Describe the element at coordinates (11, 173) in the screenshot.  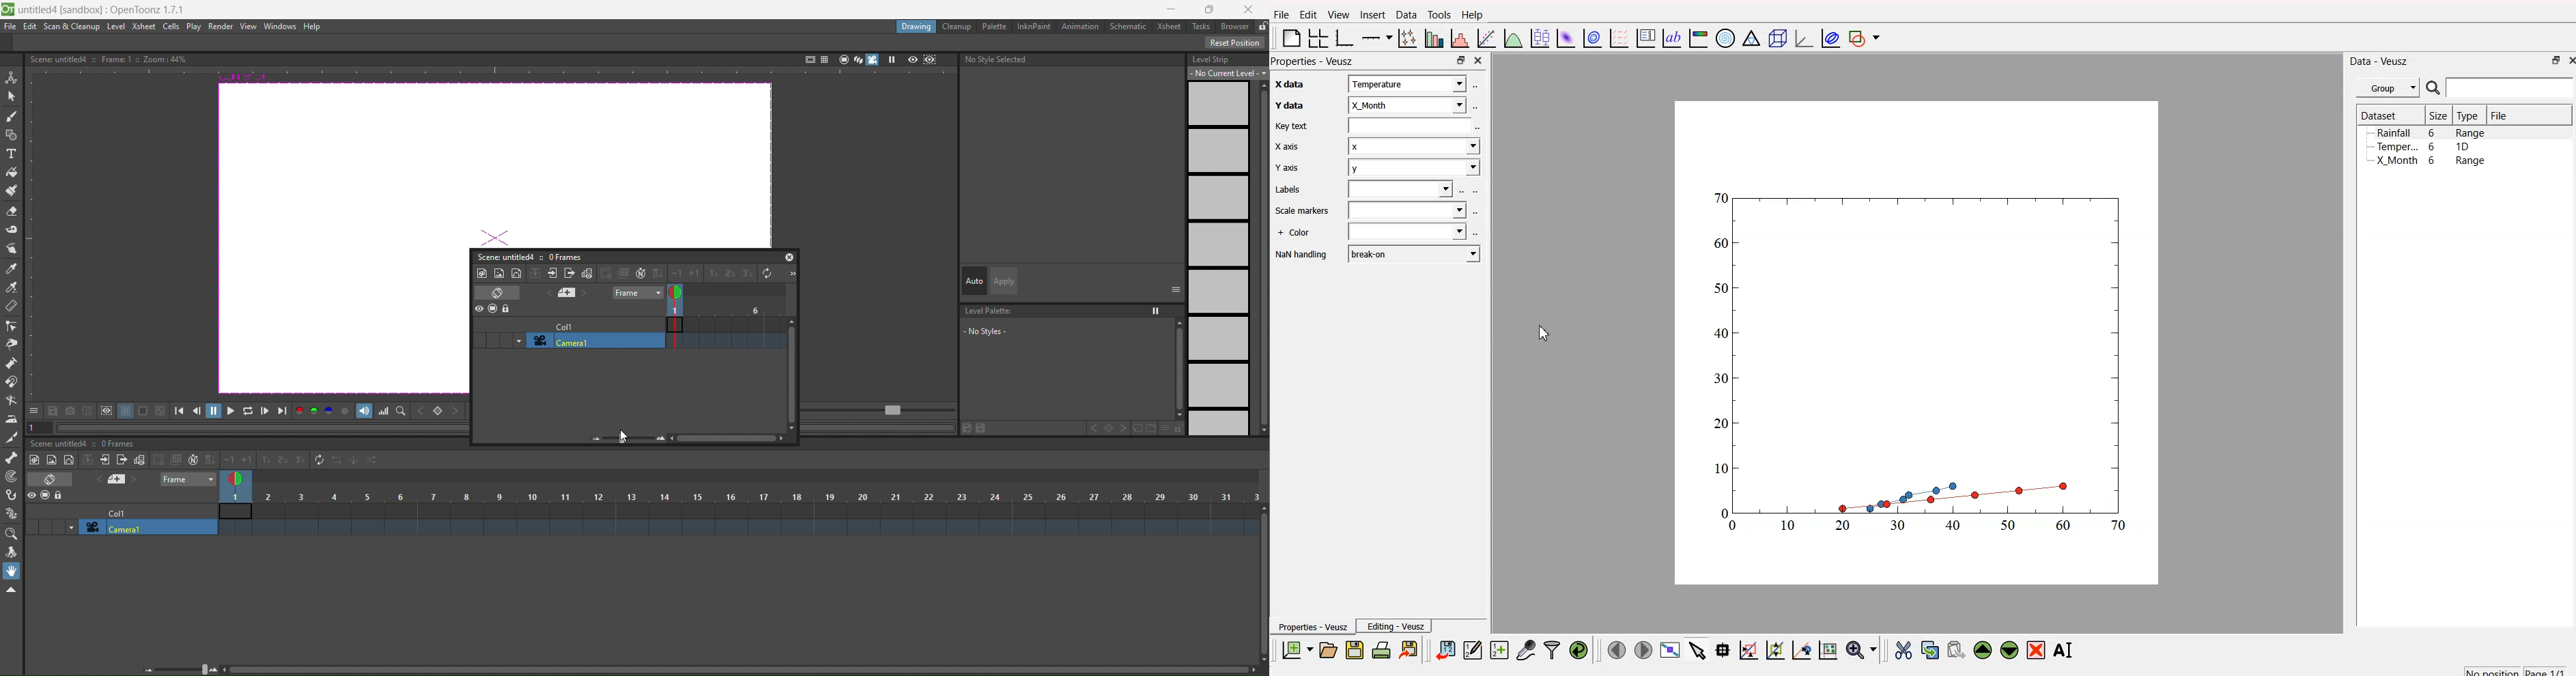
I see `fill tool` at that location.